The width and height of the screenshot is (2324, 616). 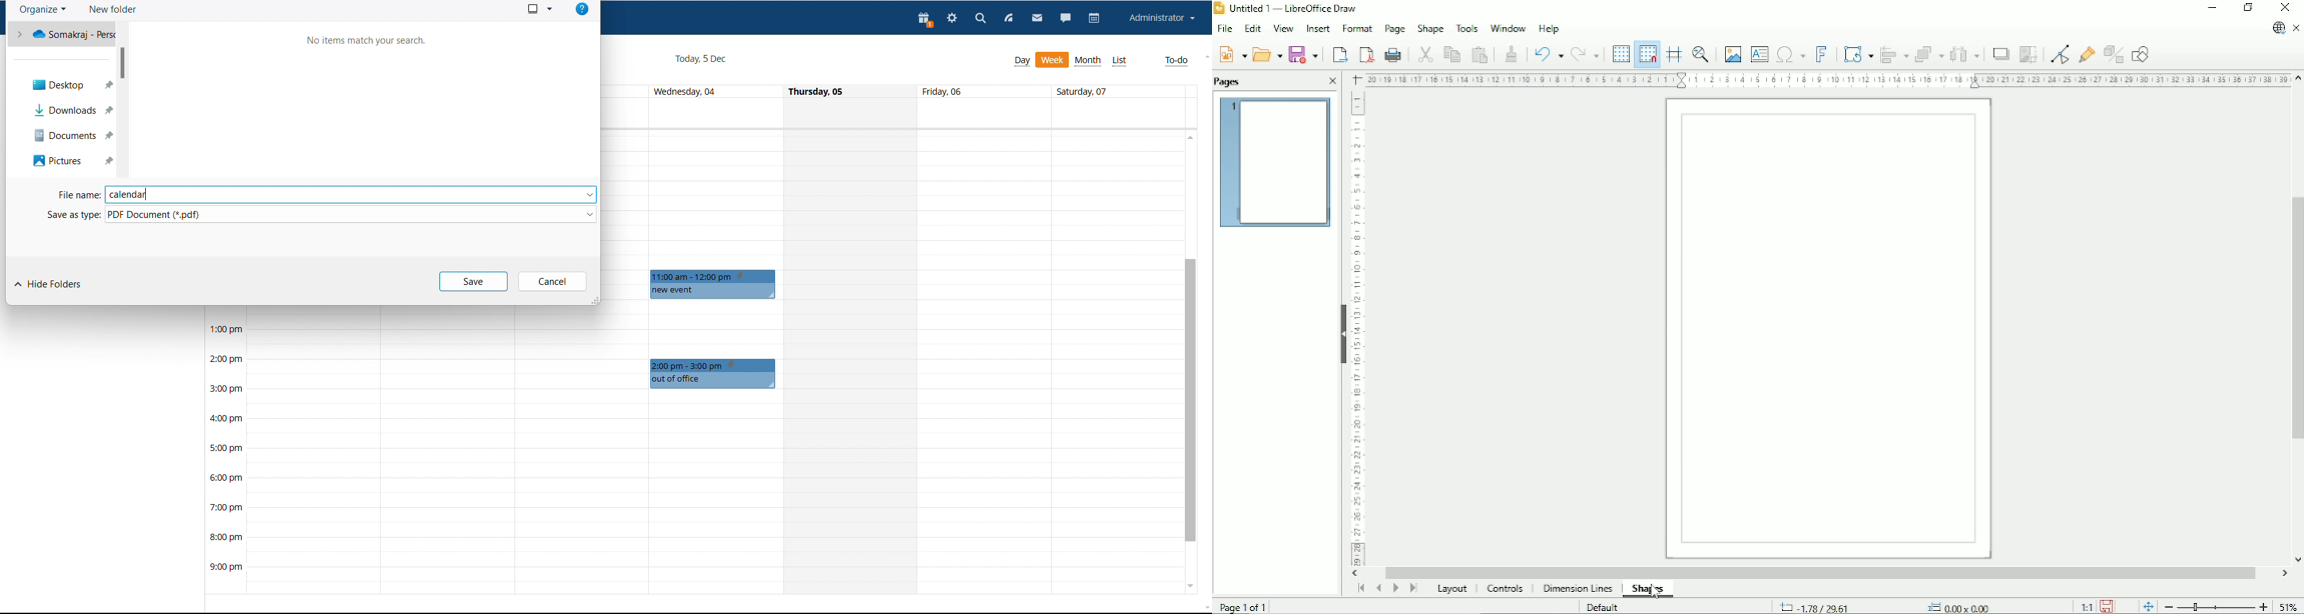 What do you see at coordinates (72, 137) in the screenshot?
I see `` at bounding box center [72, 137].